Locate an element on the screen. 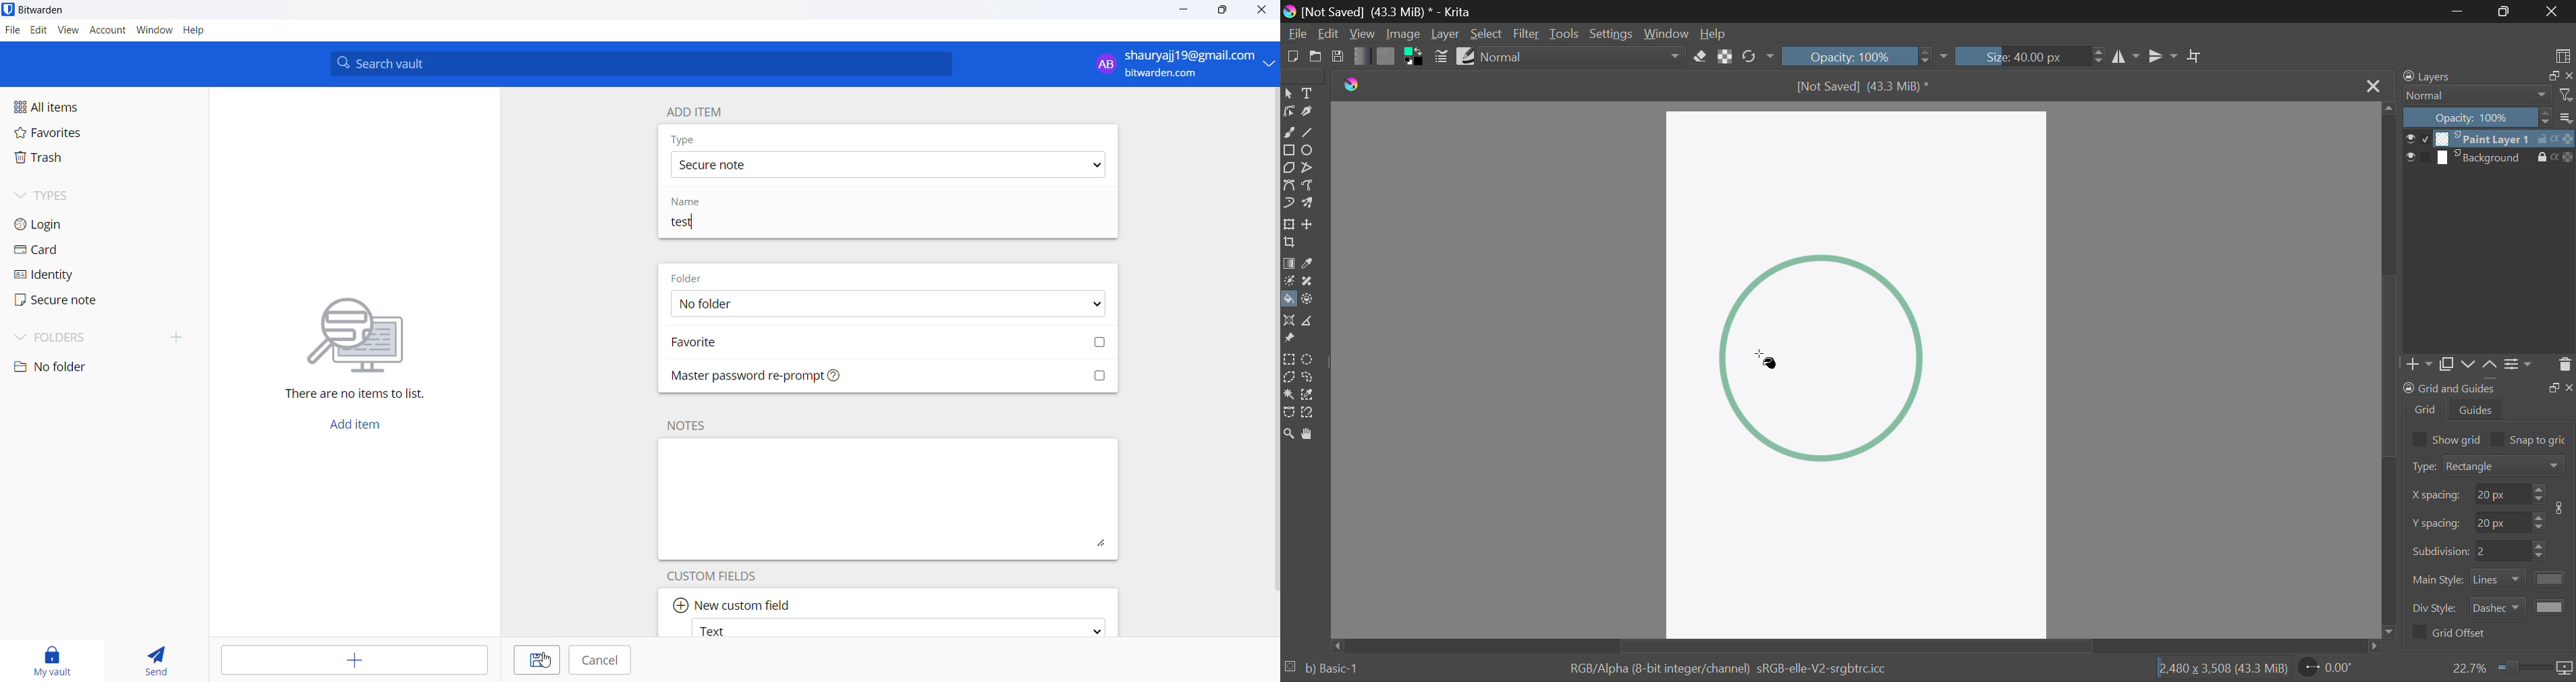 Image resolution: width=2576 pixels, height=700 pixels. Gradient Fill is located at coordinates (1290, 263).